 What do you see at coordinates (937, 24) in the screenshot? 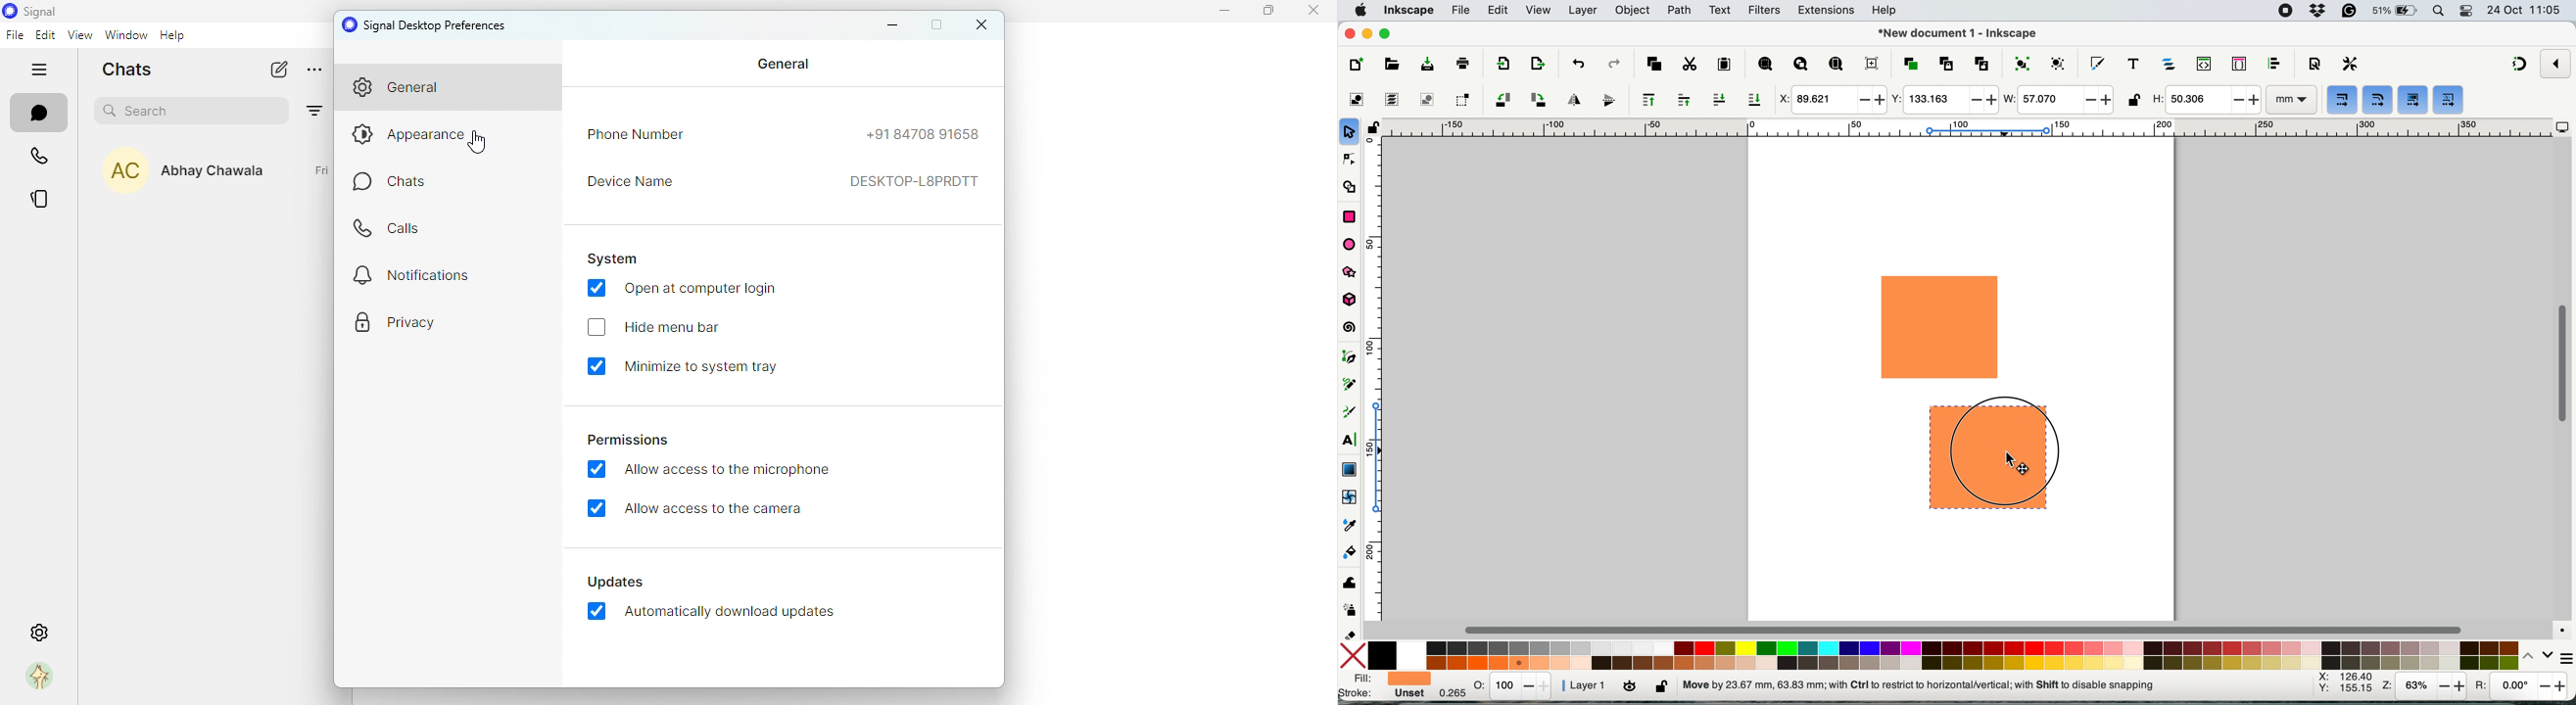
I see `maximize` at bounding box center [937, 24].